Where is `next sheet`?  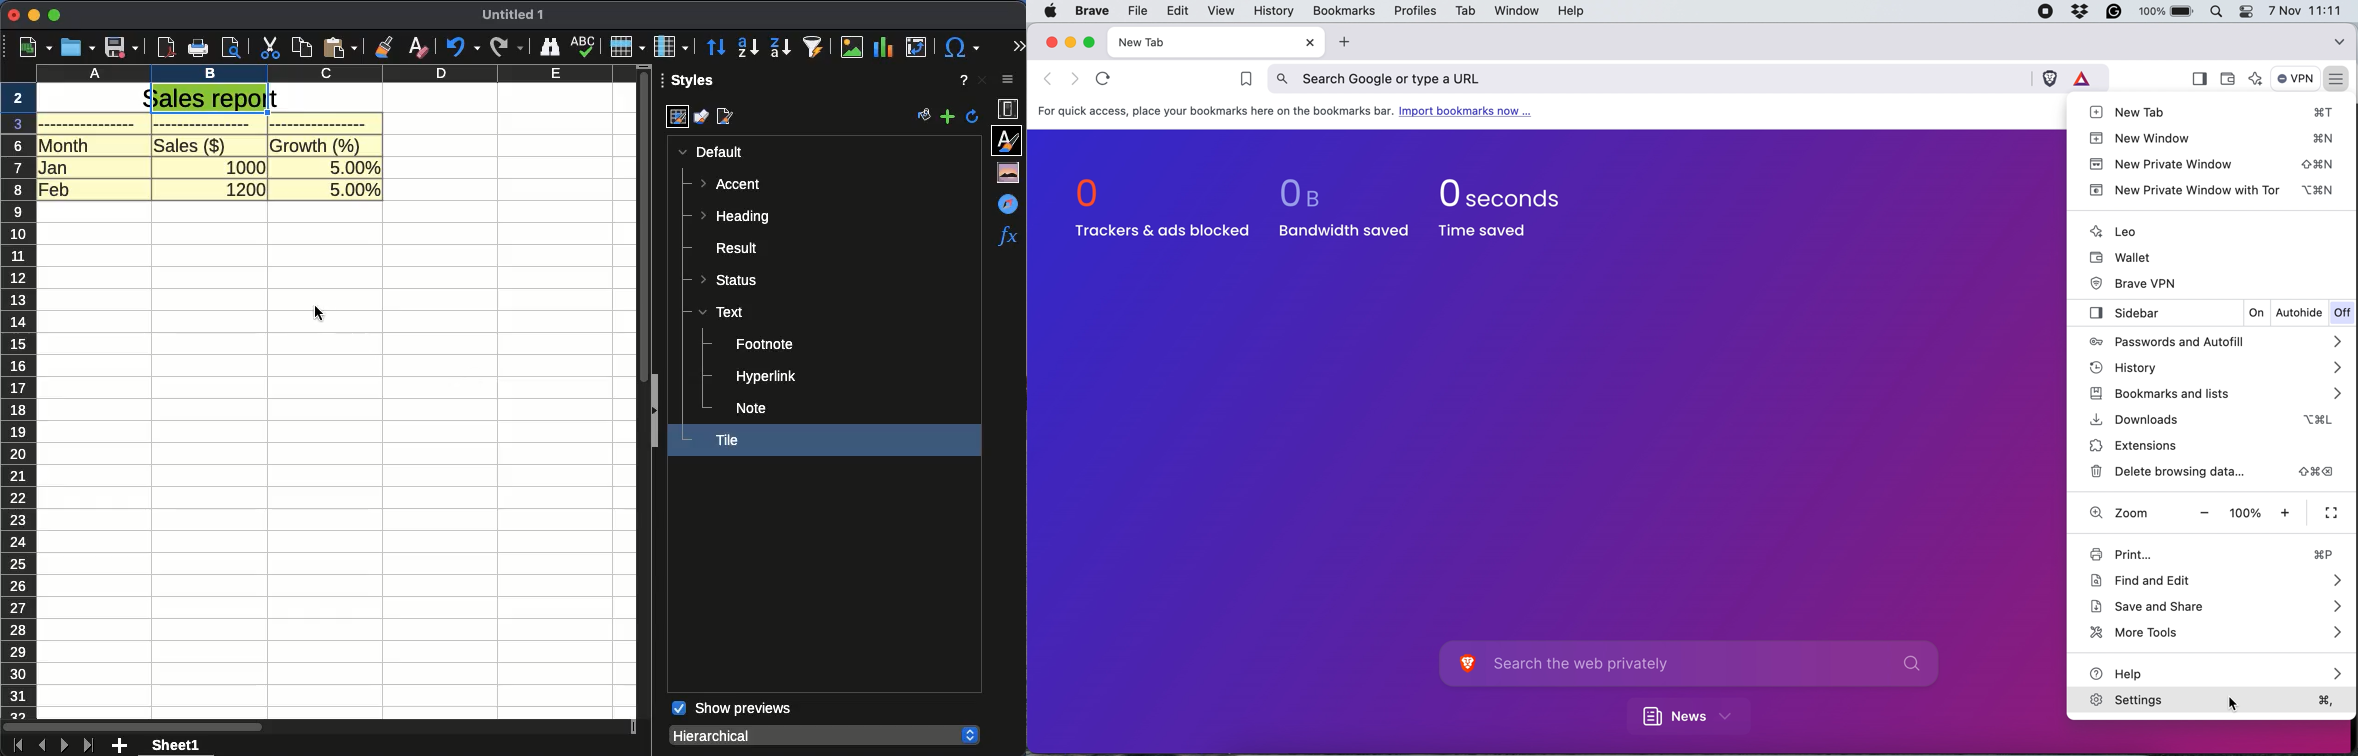
next sheet is located at coordinates (63, 745).